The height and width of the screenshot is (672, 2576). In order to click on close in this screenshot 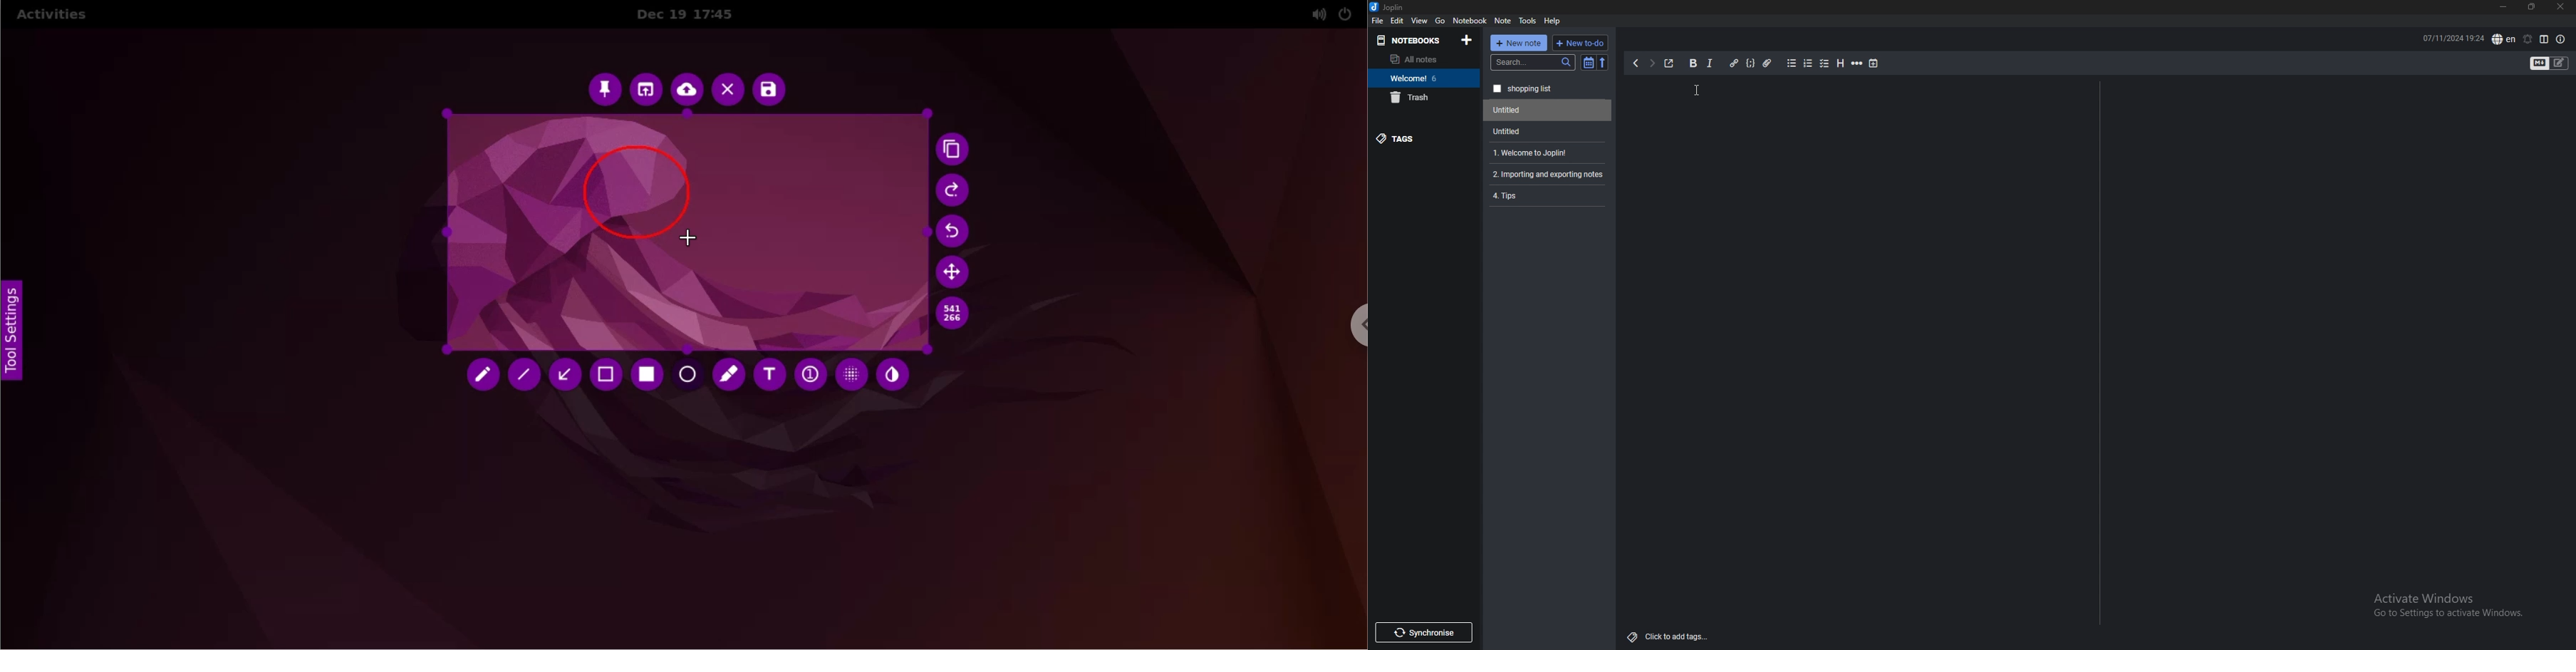, I will do `click(2560, 7)`.